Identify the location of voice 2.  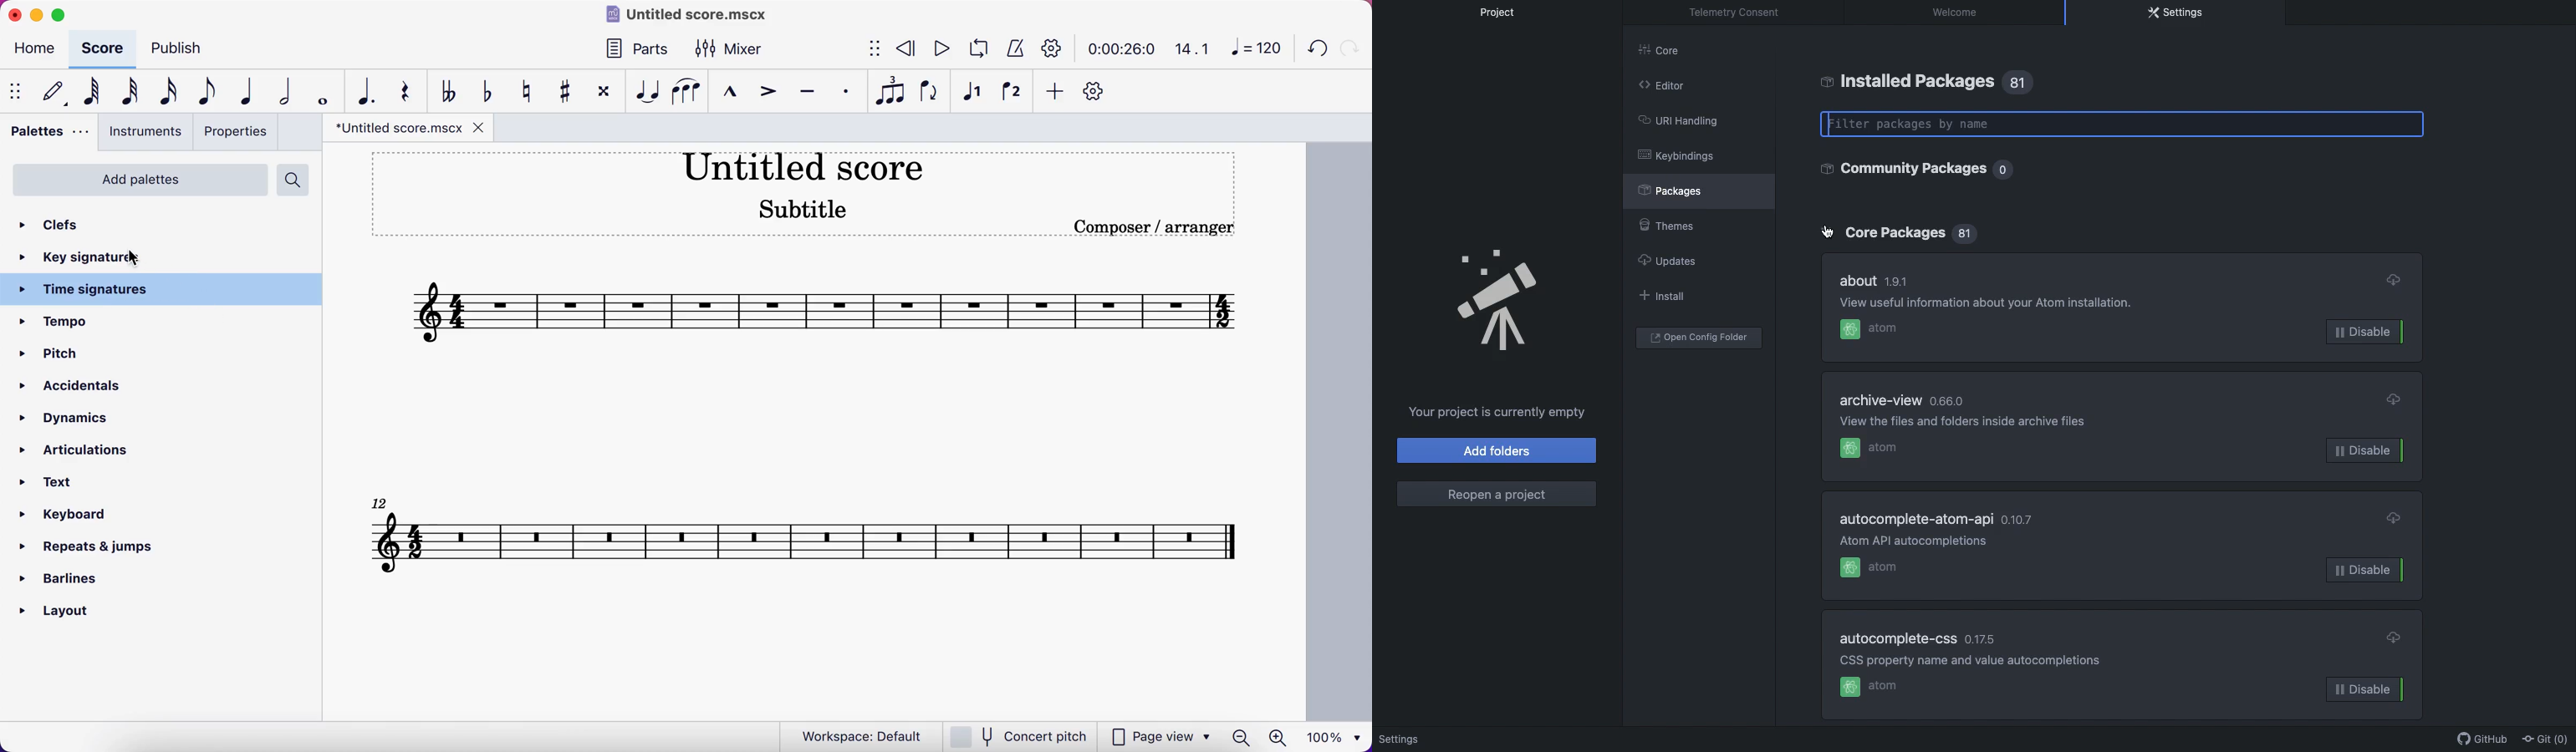
(1015, 95).